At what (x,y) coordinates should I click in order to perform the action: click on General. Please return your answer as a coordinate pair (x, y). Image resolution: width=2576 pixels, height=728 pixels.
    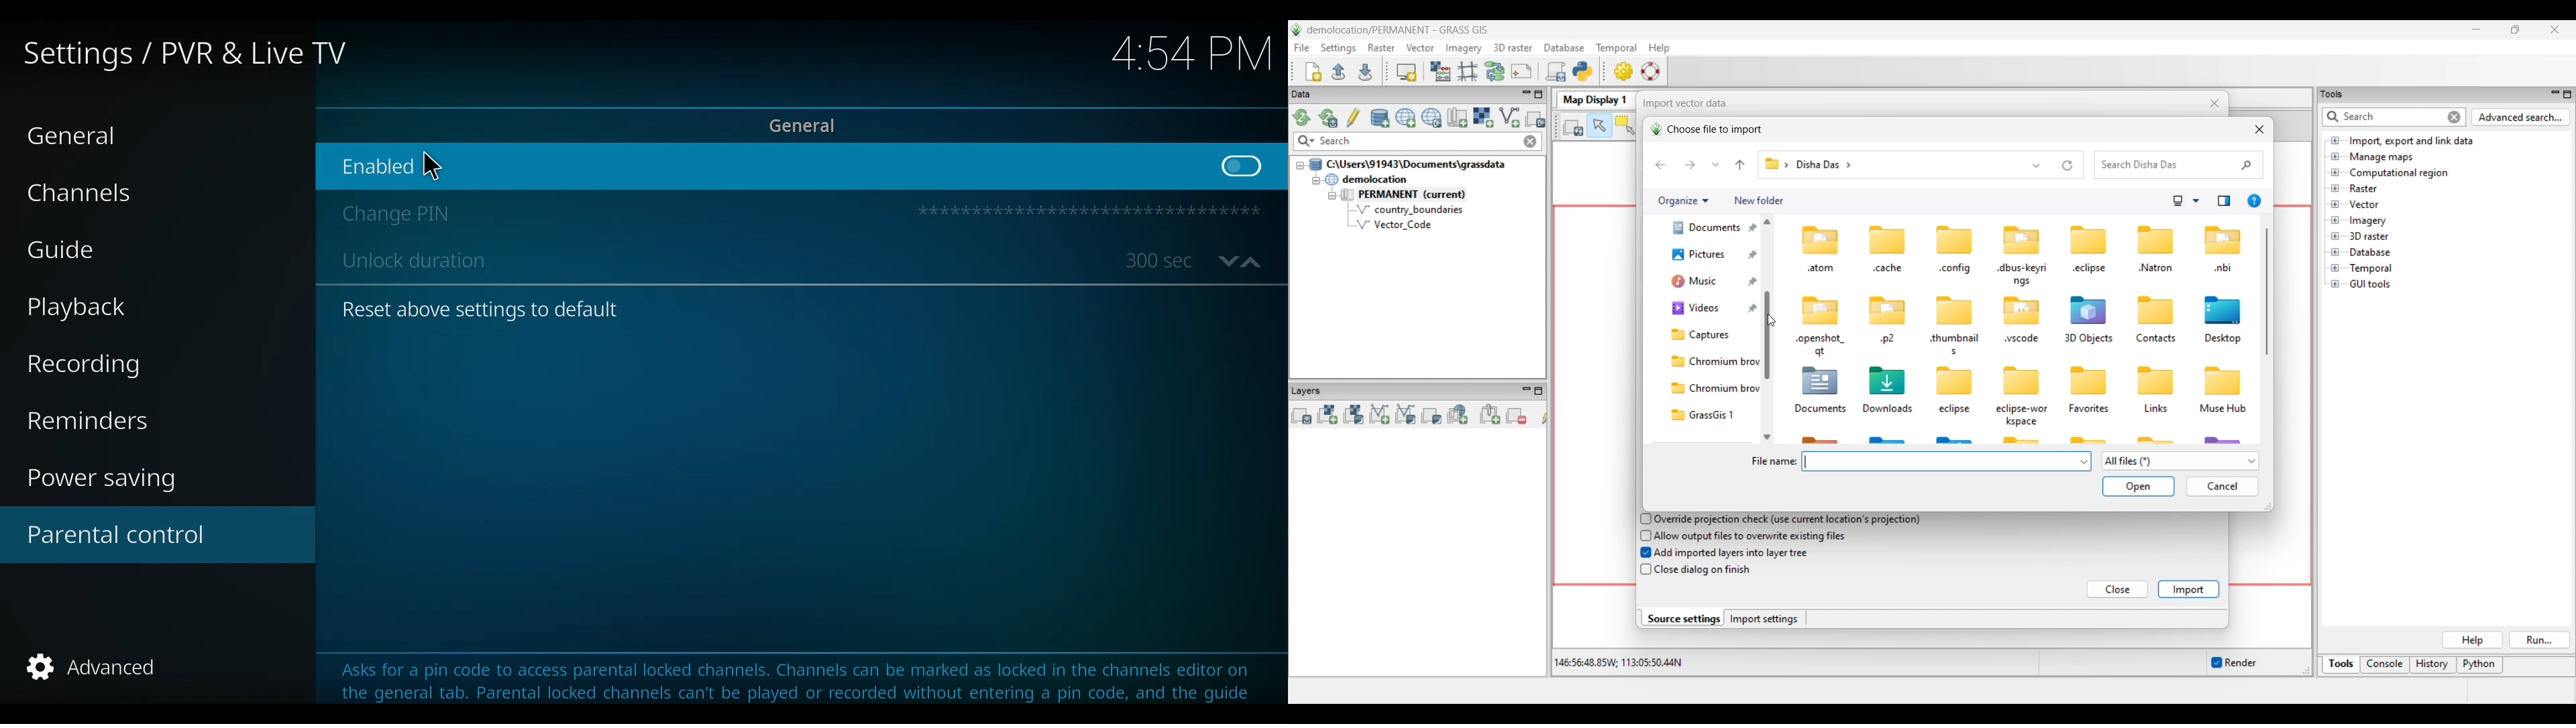
    Looking at the image, I should click on (76, 136).